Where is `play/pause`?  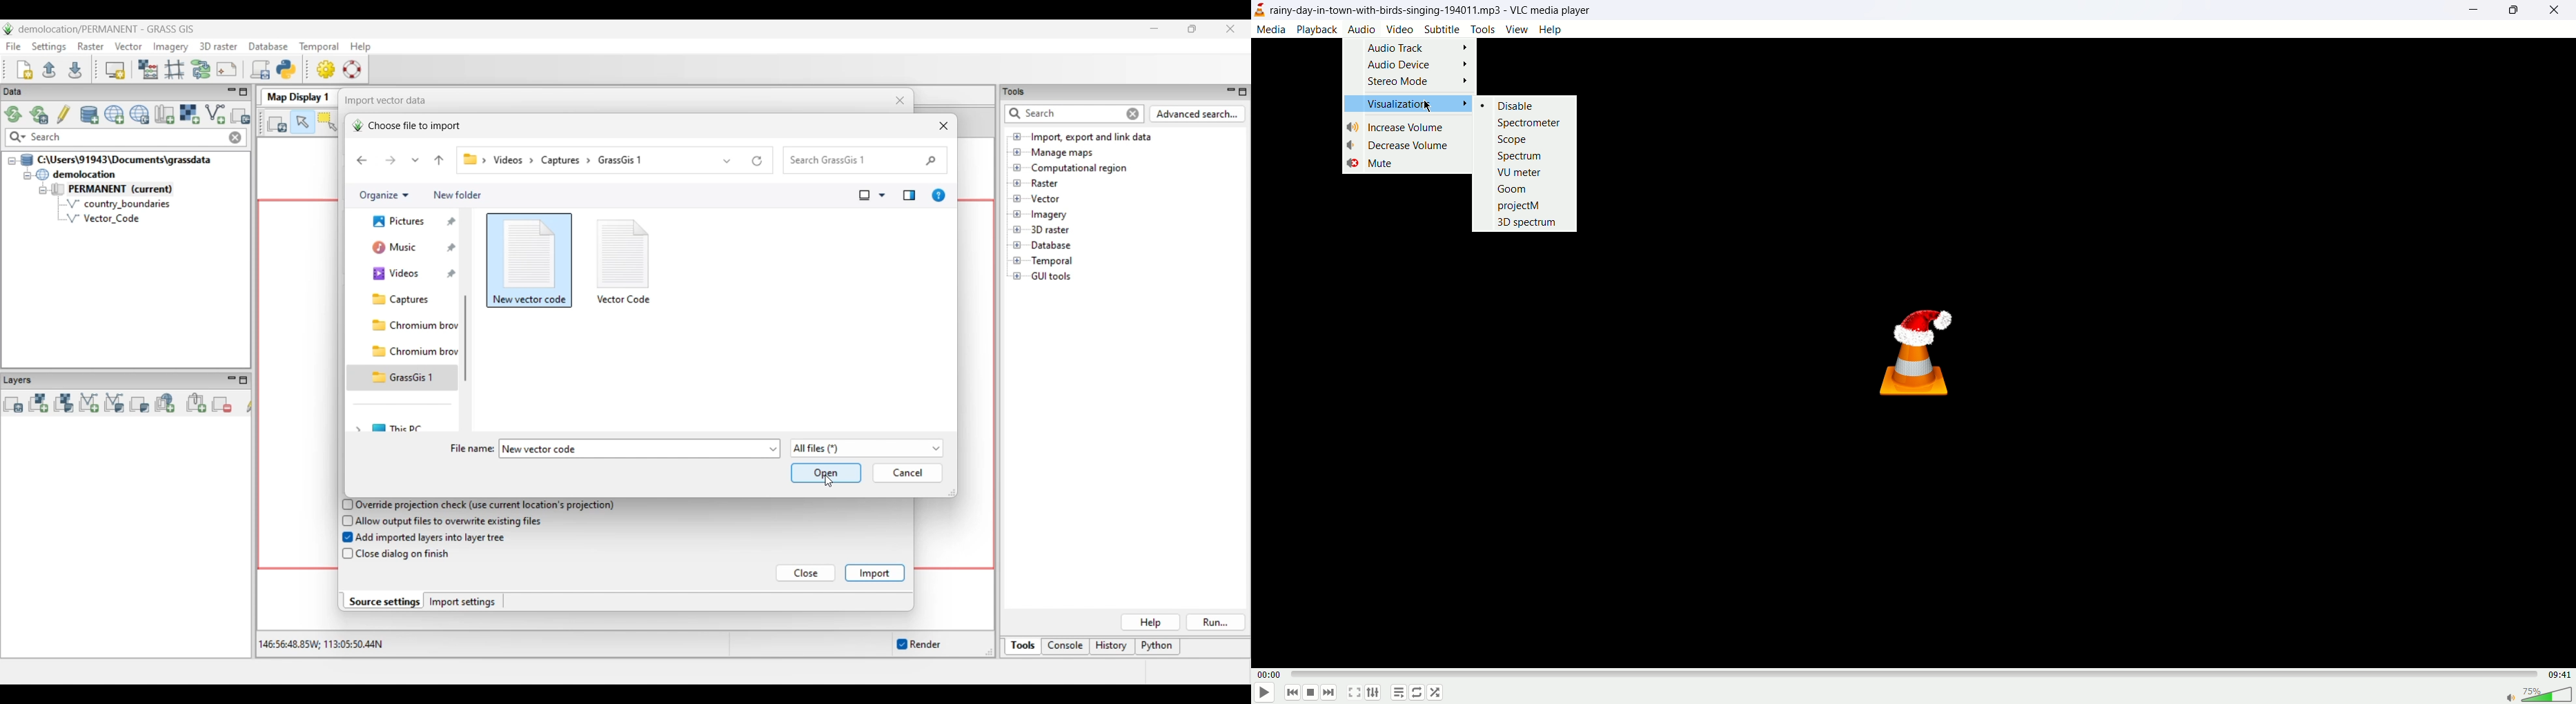
play/pause is located at coordinates (1264, 694).